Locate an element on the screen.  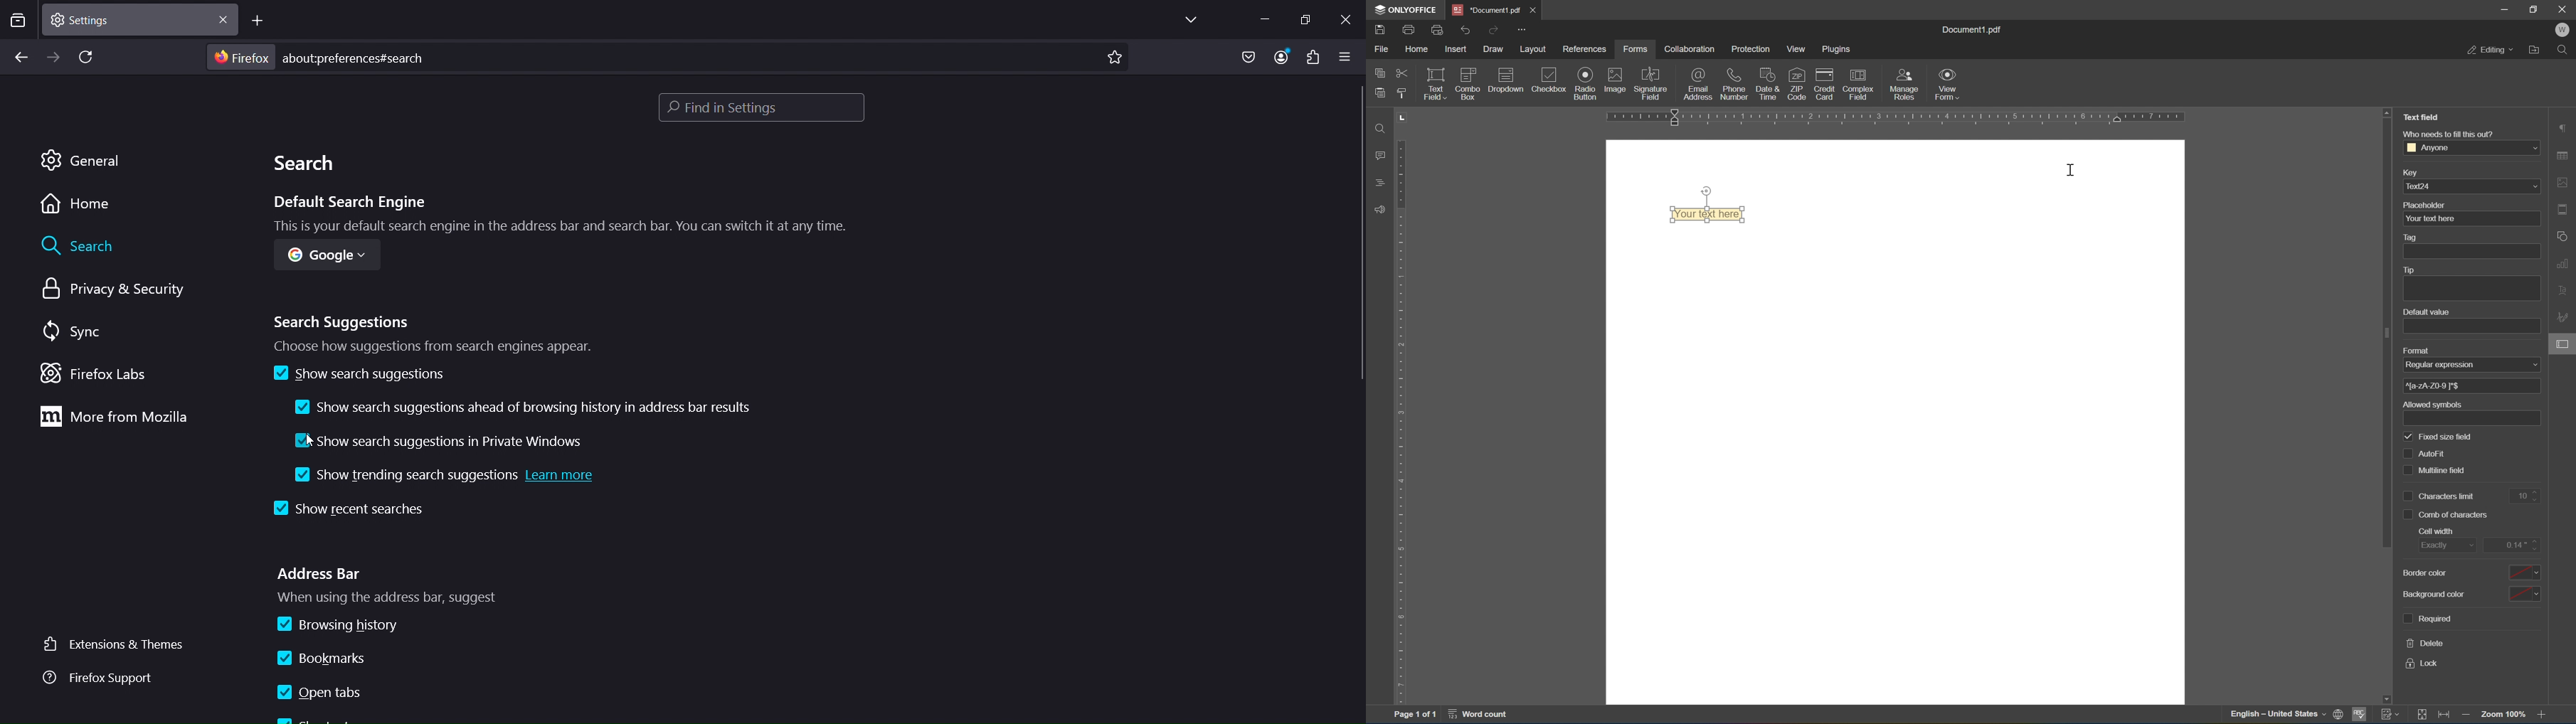
multiline field is located at coordinates (2436, 471).